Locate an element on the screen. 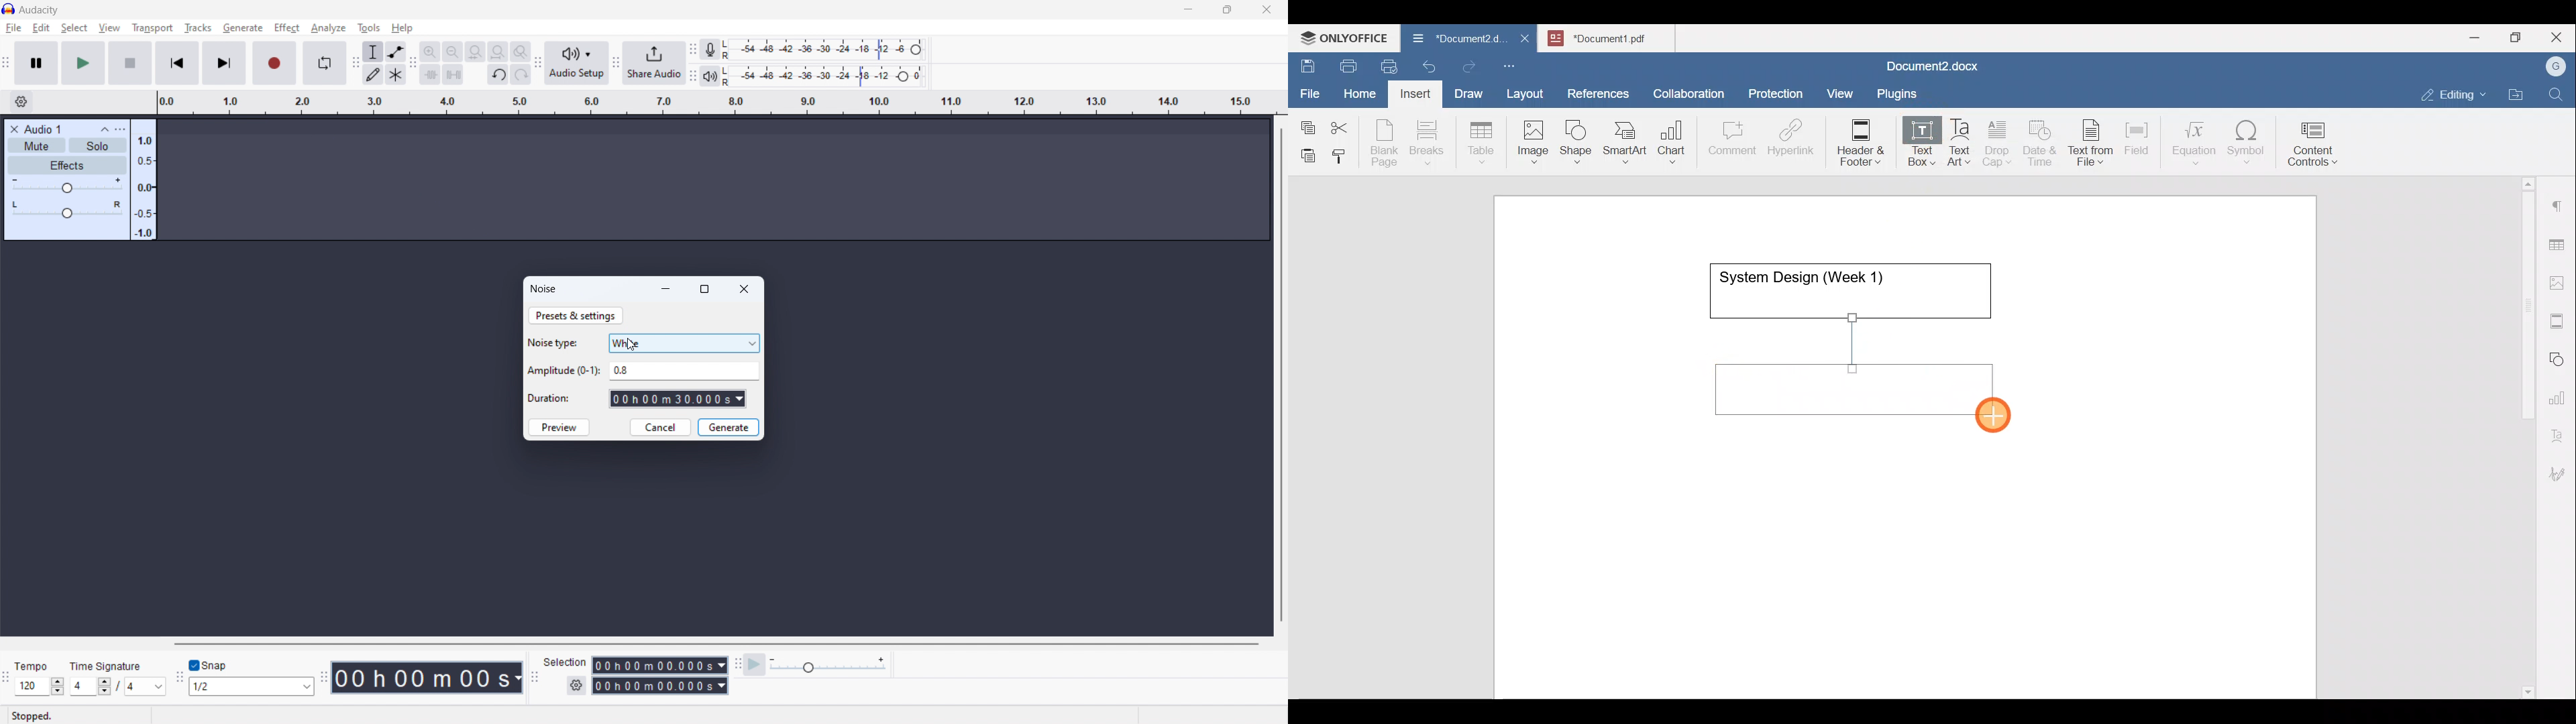 This screenshot has width=2576, height=728. Close document is located at coordinates (1525, 40).